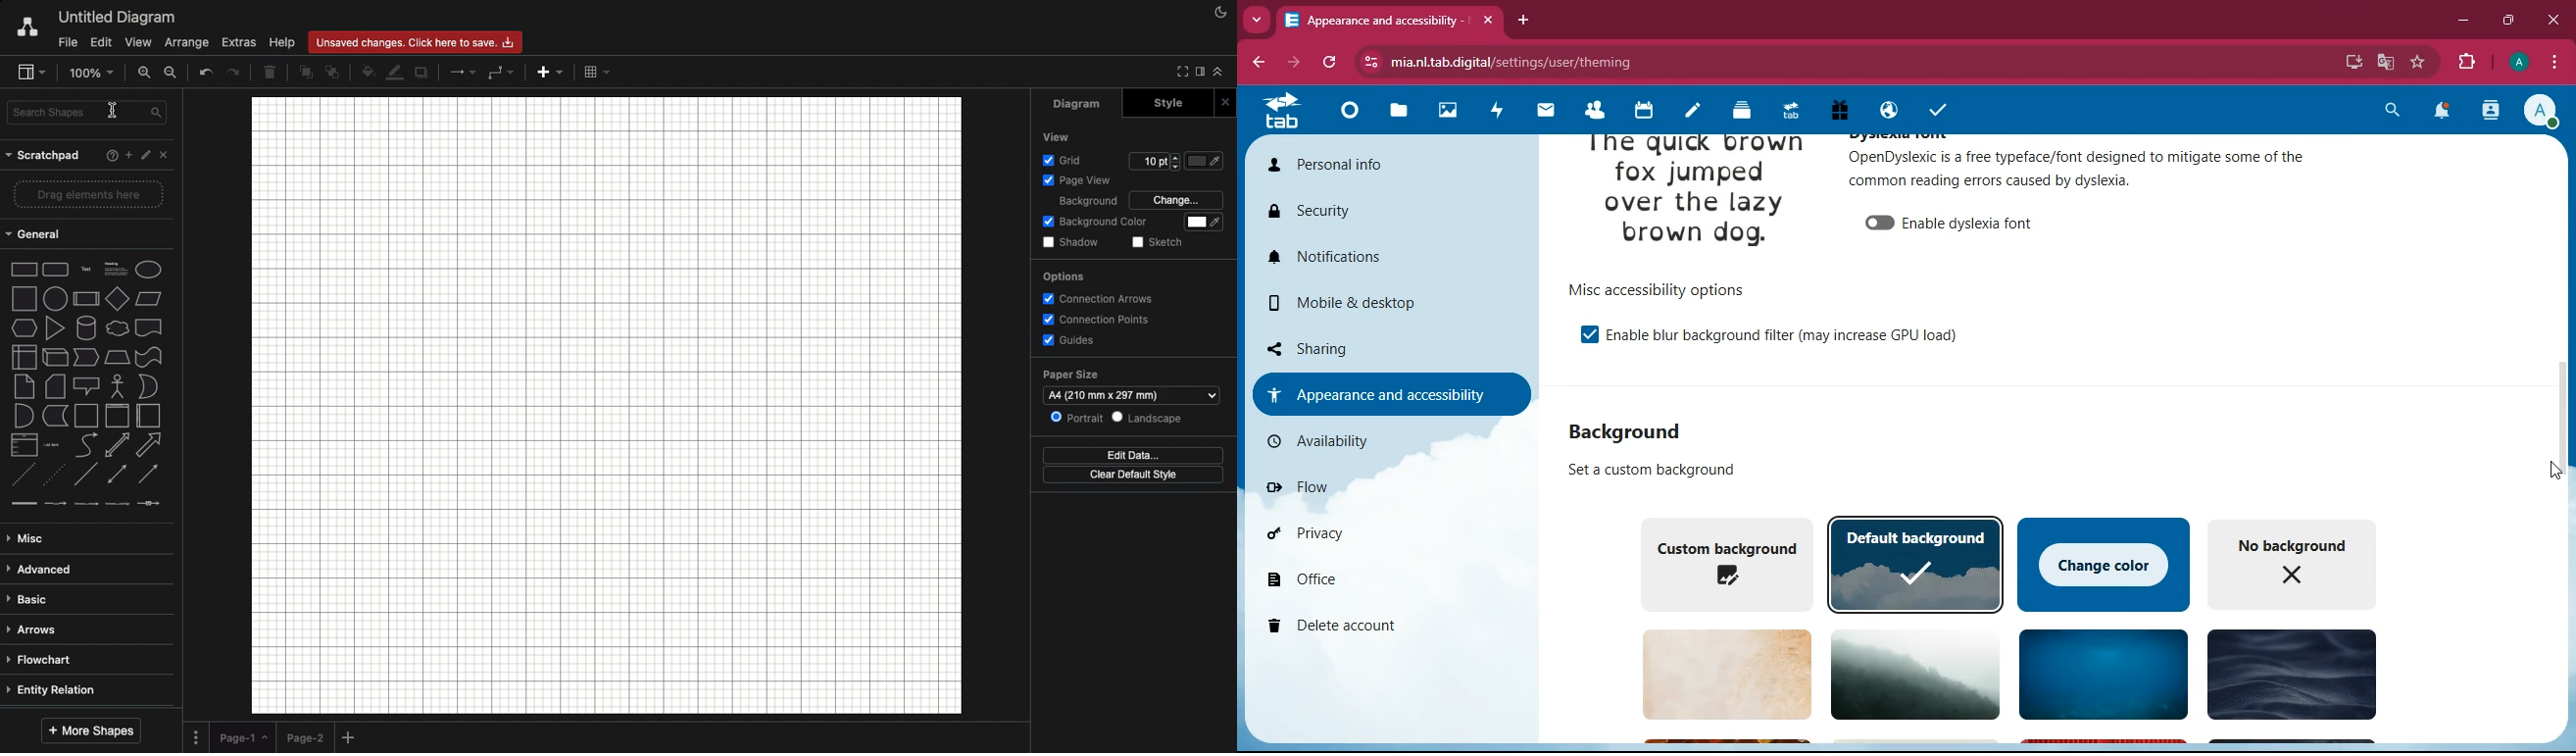 This screenshot has height=756, width=2576. Describe the element at coordinates (351, 738) in the screenshot. I see `Add` at that location.